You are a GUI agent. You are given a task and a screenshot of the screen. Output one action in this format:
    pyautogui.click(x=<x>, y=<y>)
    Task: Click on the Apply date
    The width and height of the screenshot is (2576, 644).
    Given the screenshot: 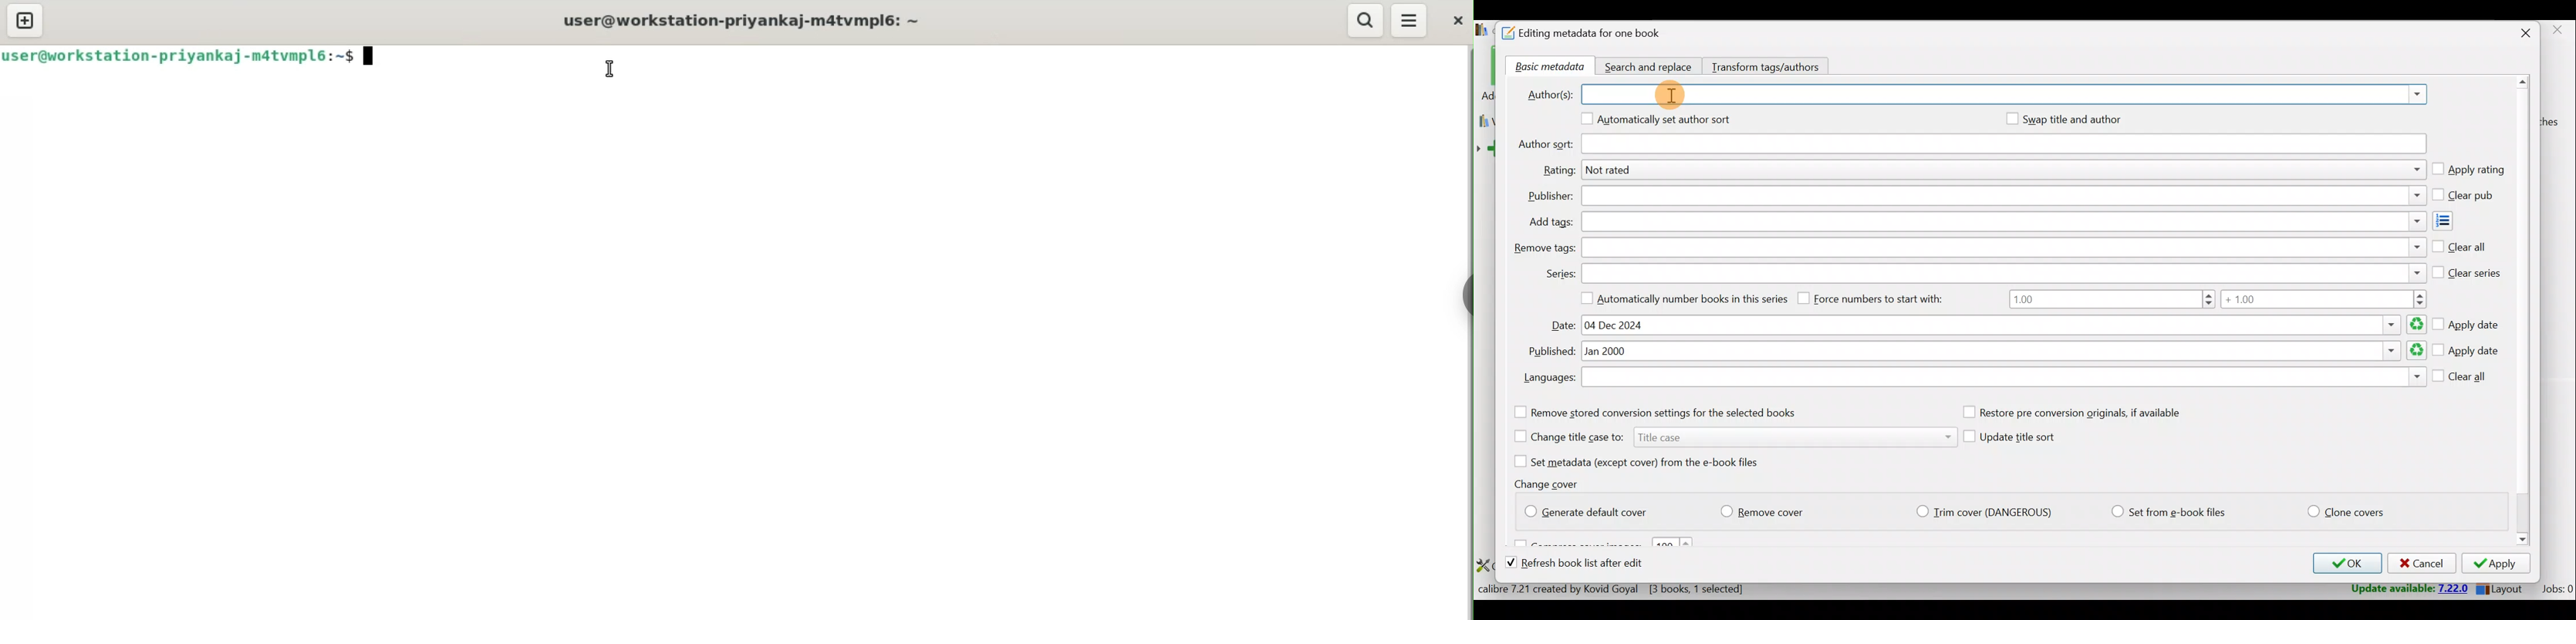 What is the action you would take?
    pyautogui.click(x=2468, y=321)
    